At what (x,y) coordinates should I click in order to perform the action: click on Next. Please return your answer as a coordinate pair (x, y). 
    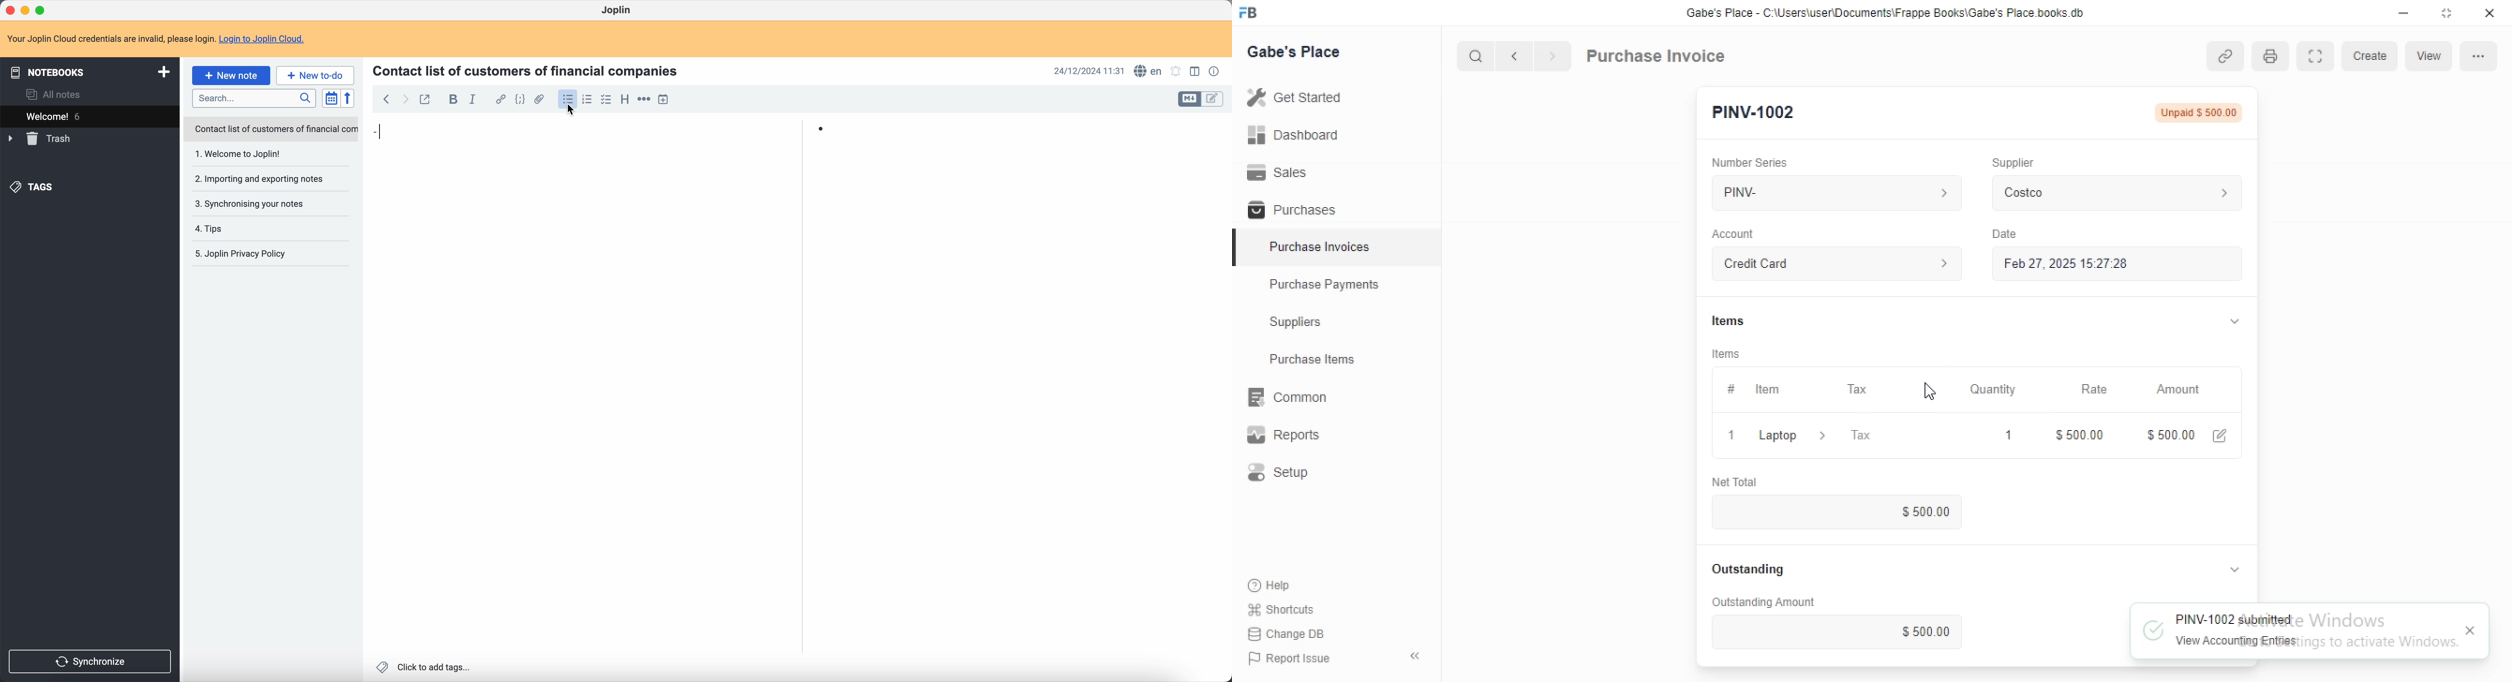
    Looking at the image, I should click on (1554, 56).